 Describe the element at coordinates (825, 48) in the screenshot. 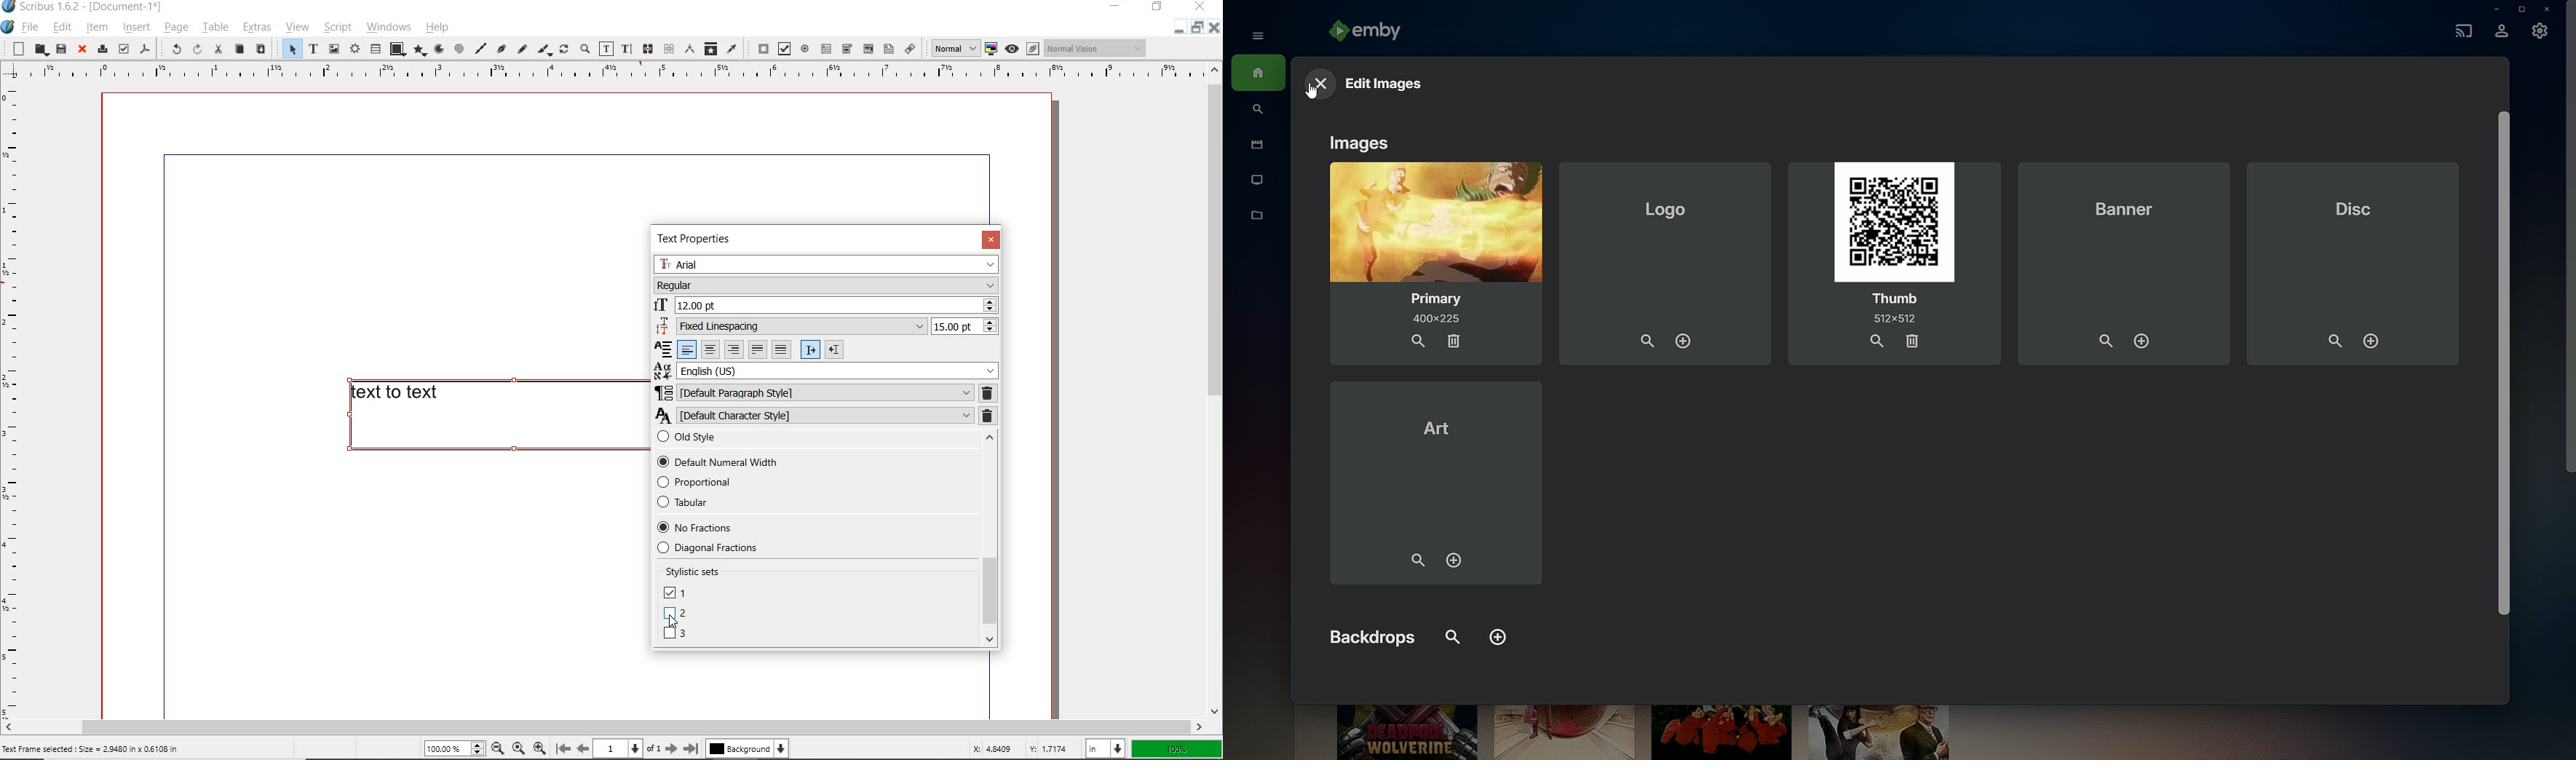

I see `pdf text field` at that location.